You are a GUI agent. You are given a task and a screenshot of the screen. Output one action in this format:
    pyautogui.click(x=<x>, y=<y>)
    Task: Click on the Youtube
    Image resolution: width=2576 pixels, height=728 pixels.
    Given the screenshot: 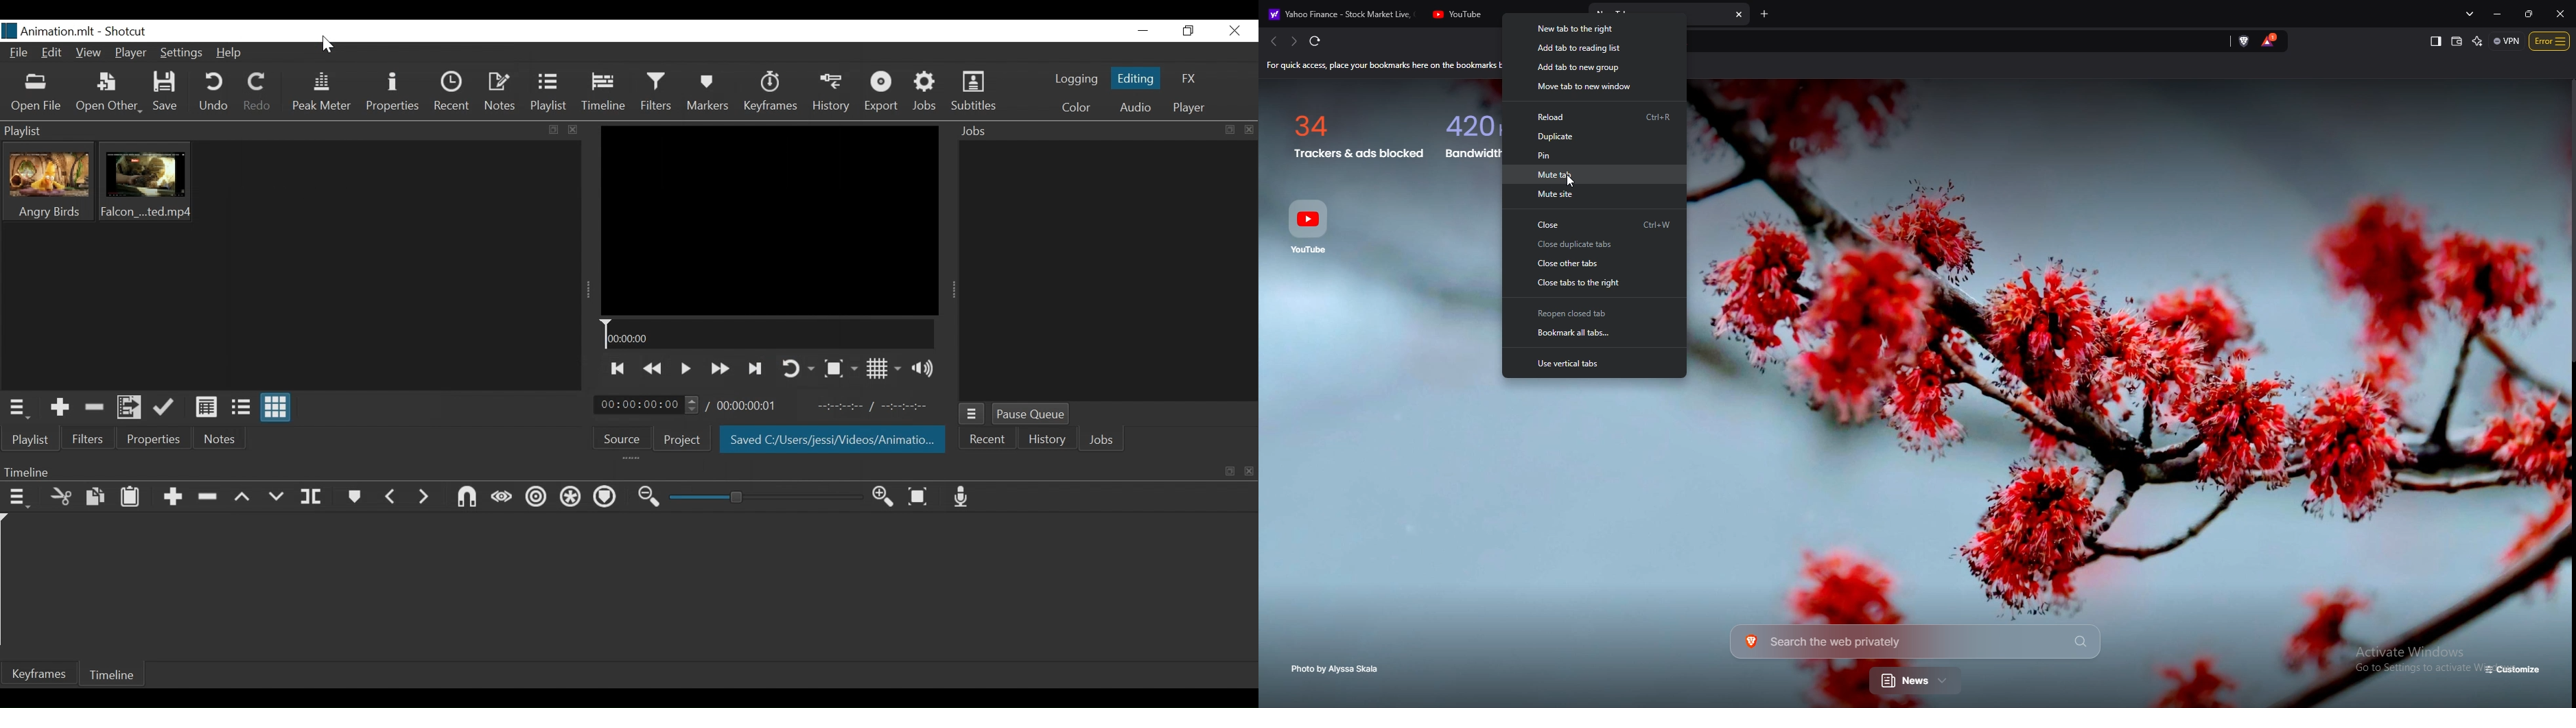 What is the action you would take?
    pyautogui.click(x=1313, y=226)
    